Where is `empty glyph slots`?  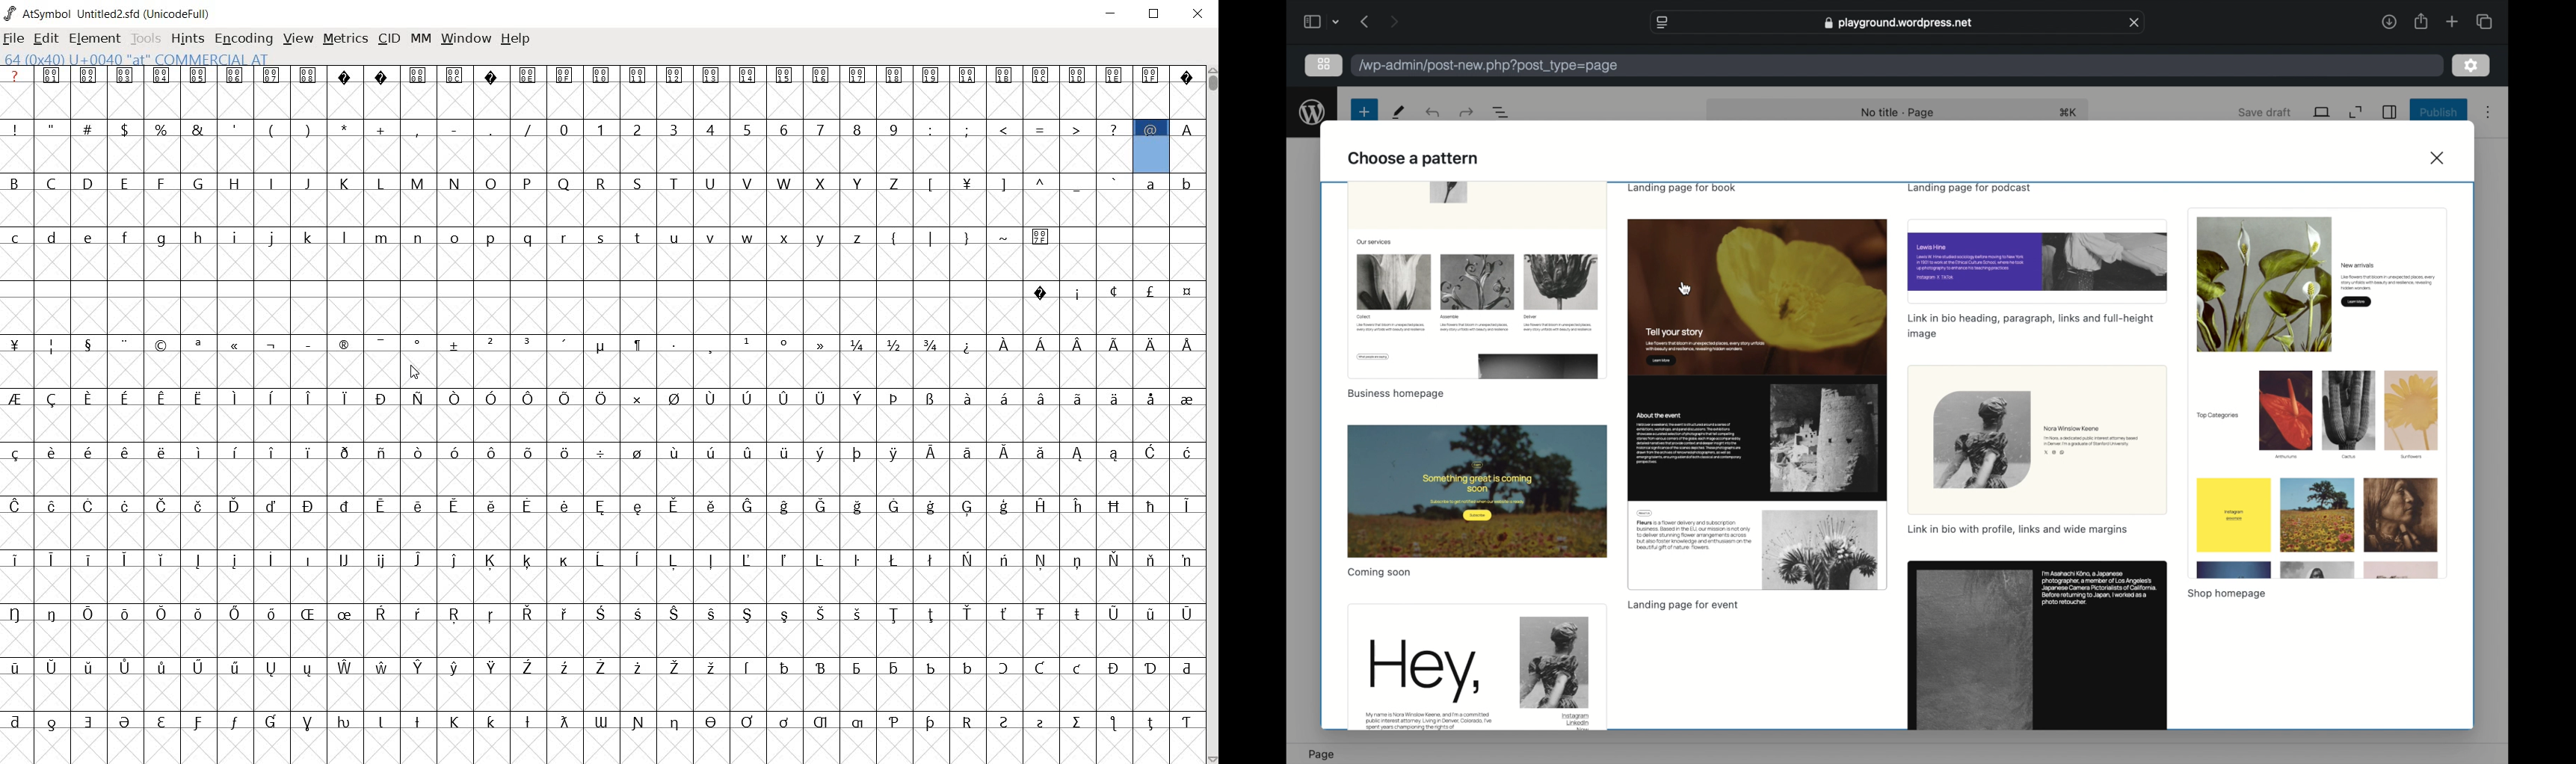
empty glyph slots is located at coordinates (603, 209).